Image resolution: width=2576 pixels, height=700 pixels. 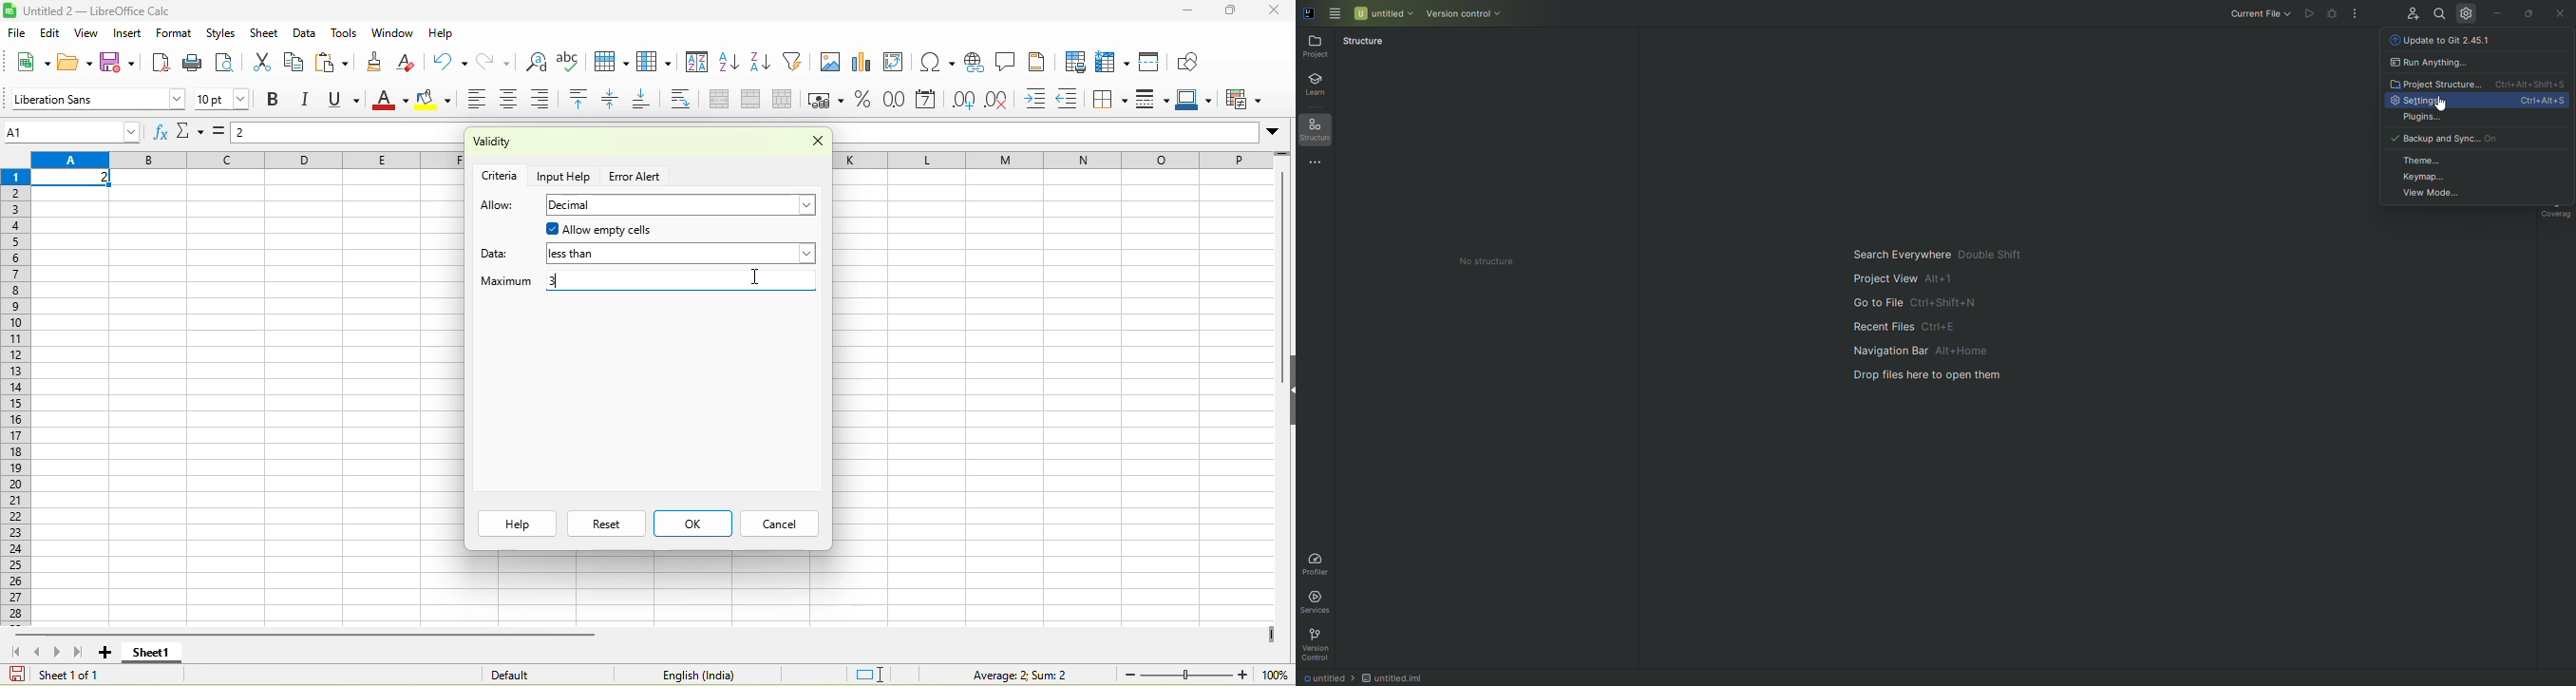 I want to click on Update, so click(x=2478, y=43).